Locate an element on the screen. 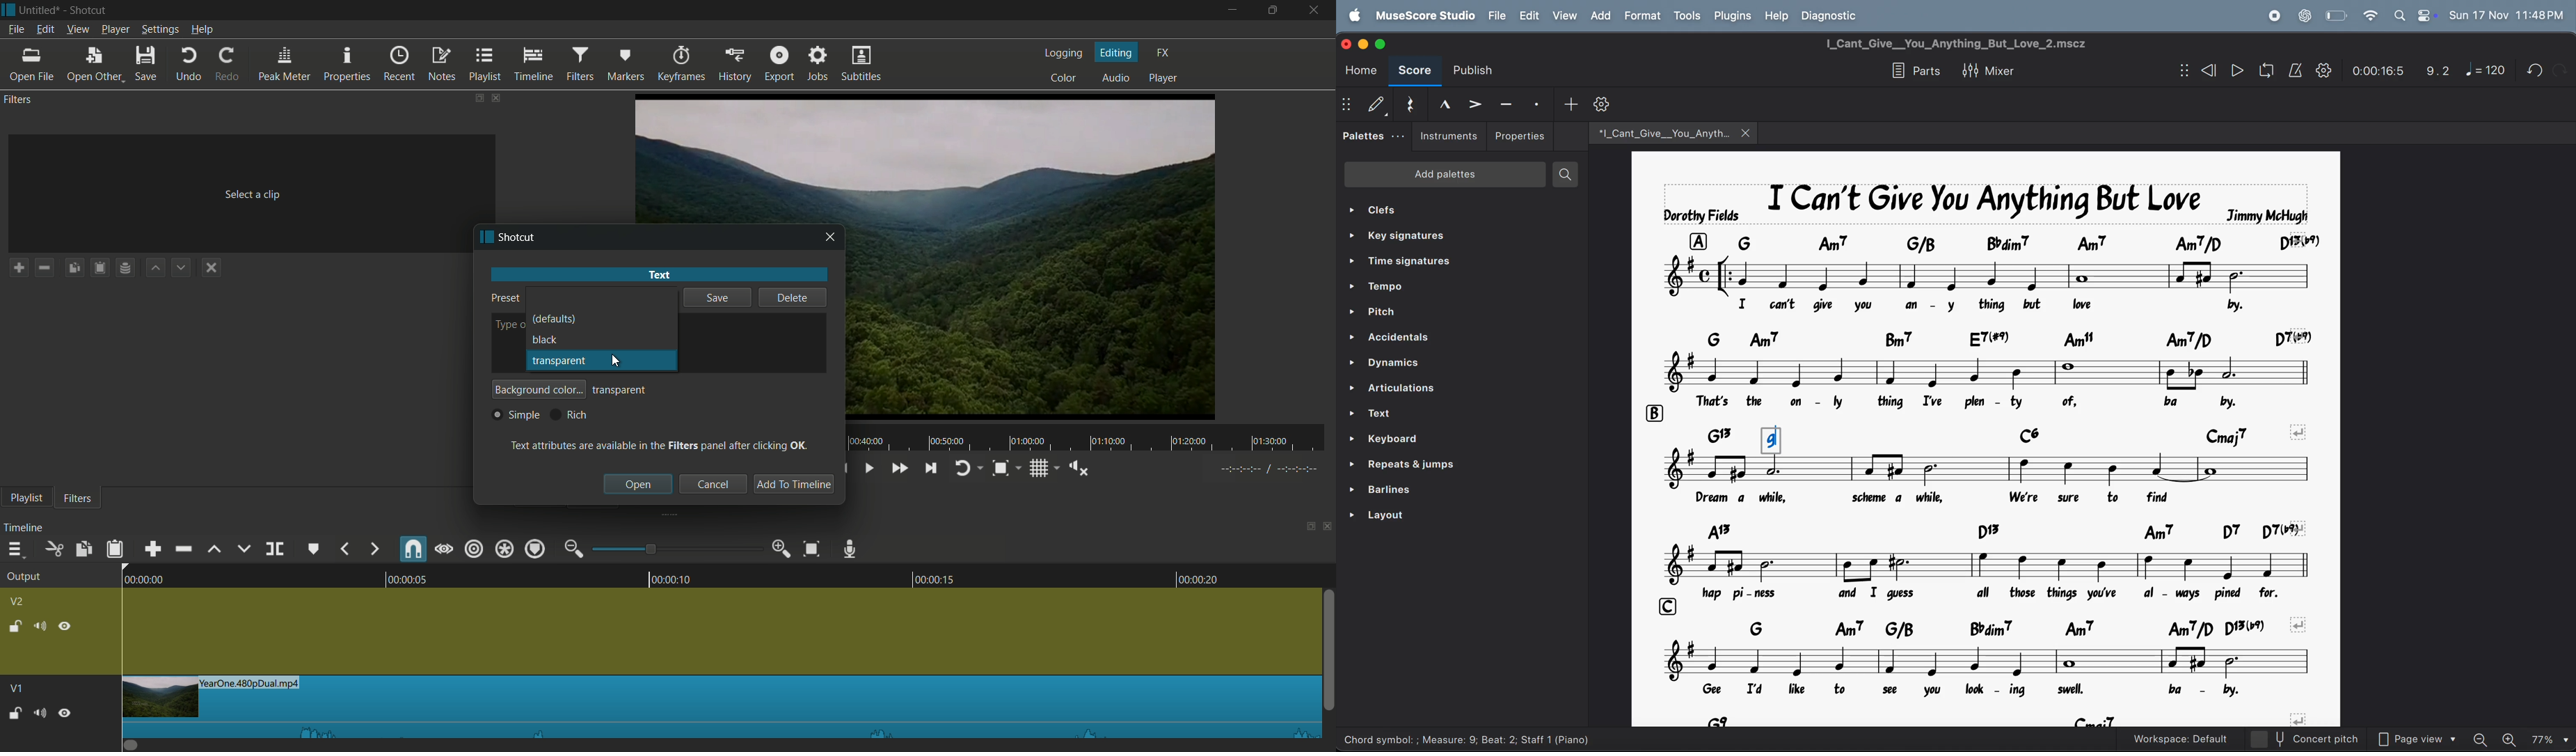 The image size is (2576, 756). lyrics is located at coordinates (1952, 498).